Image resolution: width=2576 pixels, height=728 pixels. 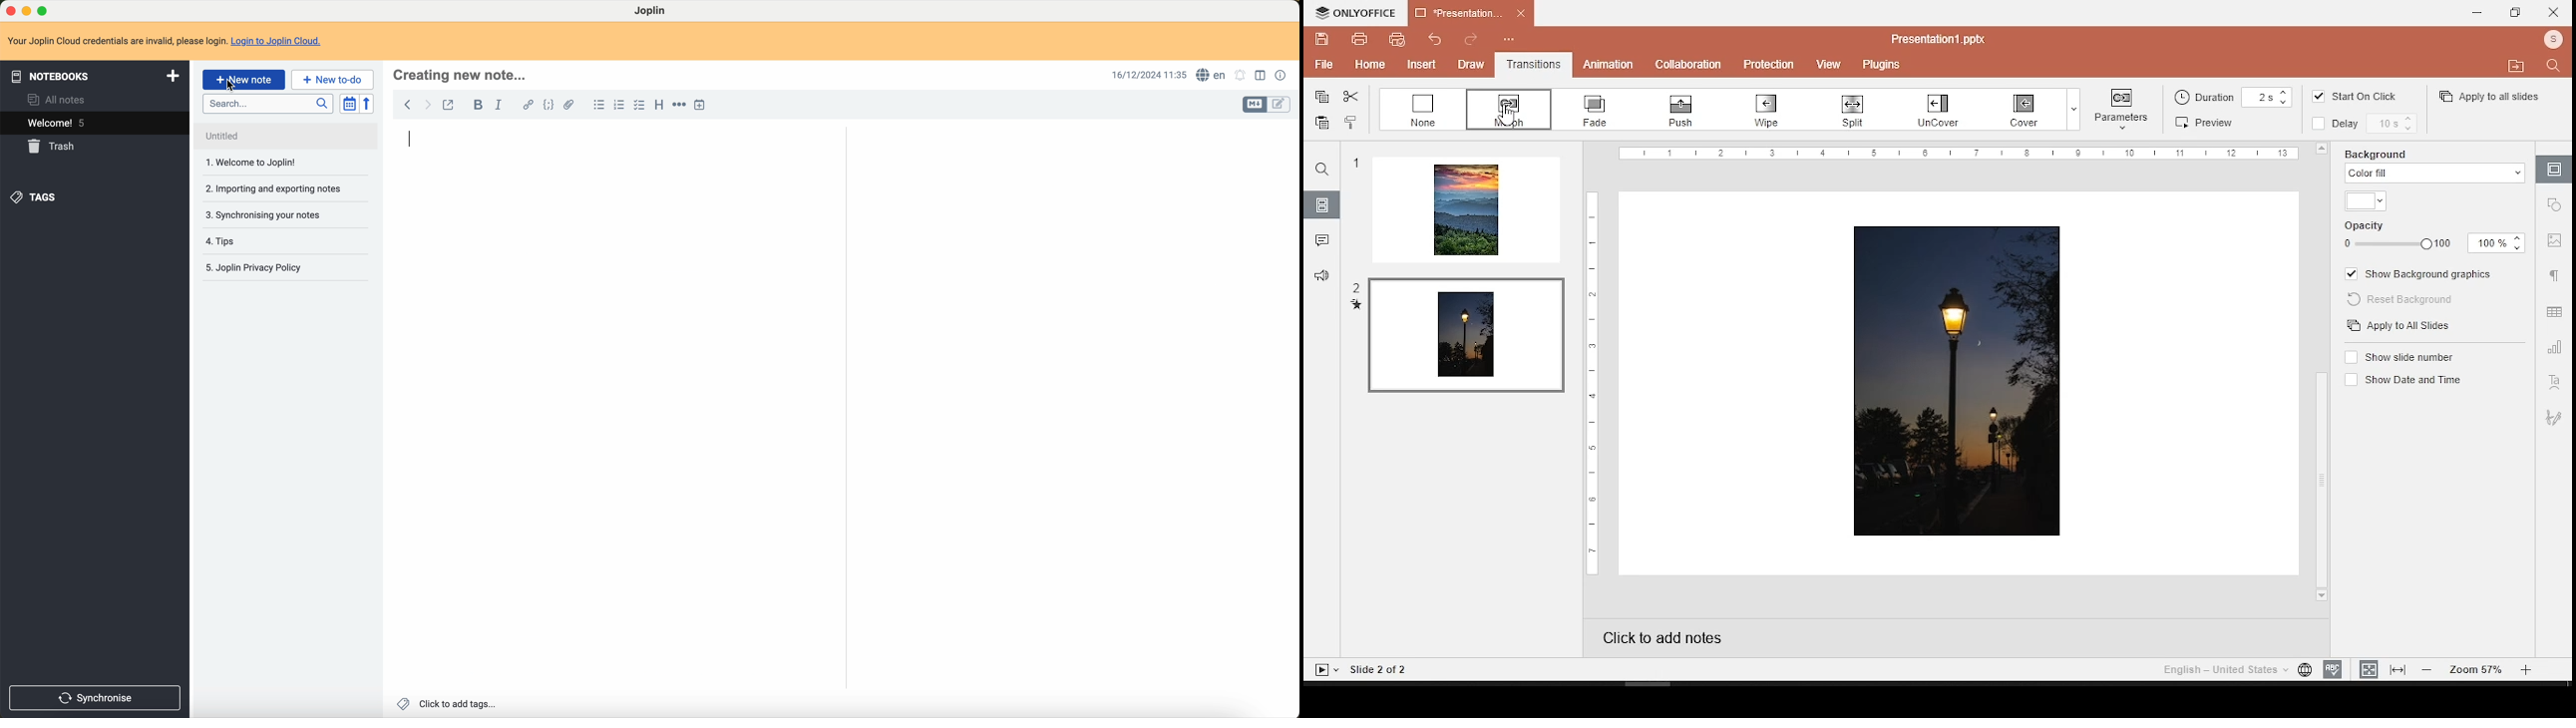 What do you see at coordinates (598, 104) in the screenshot?
I see `bulleted list` at bounding box center [598, 104].